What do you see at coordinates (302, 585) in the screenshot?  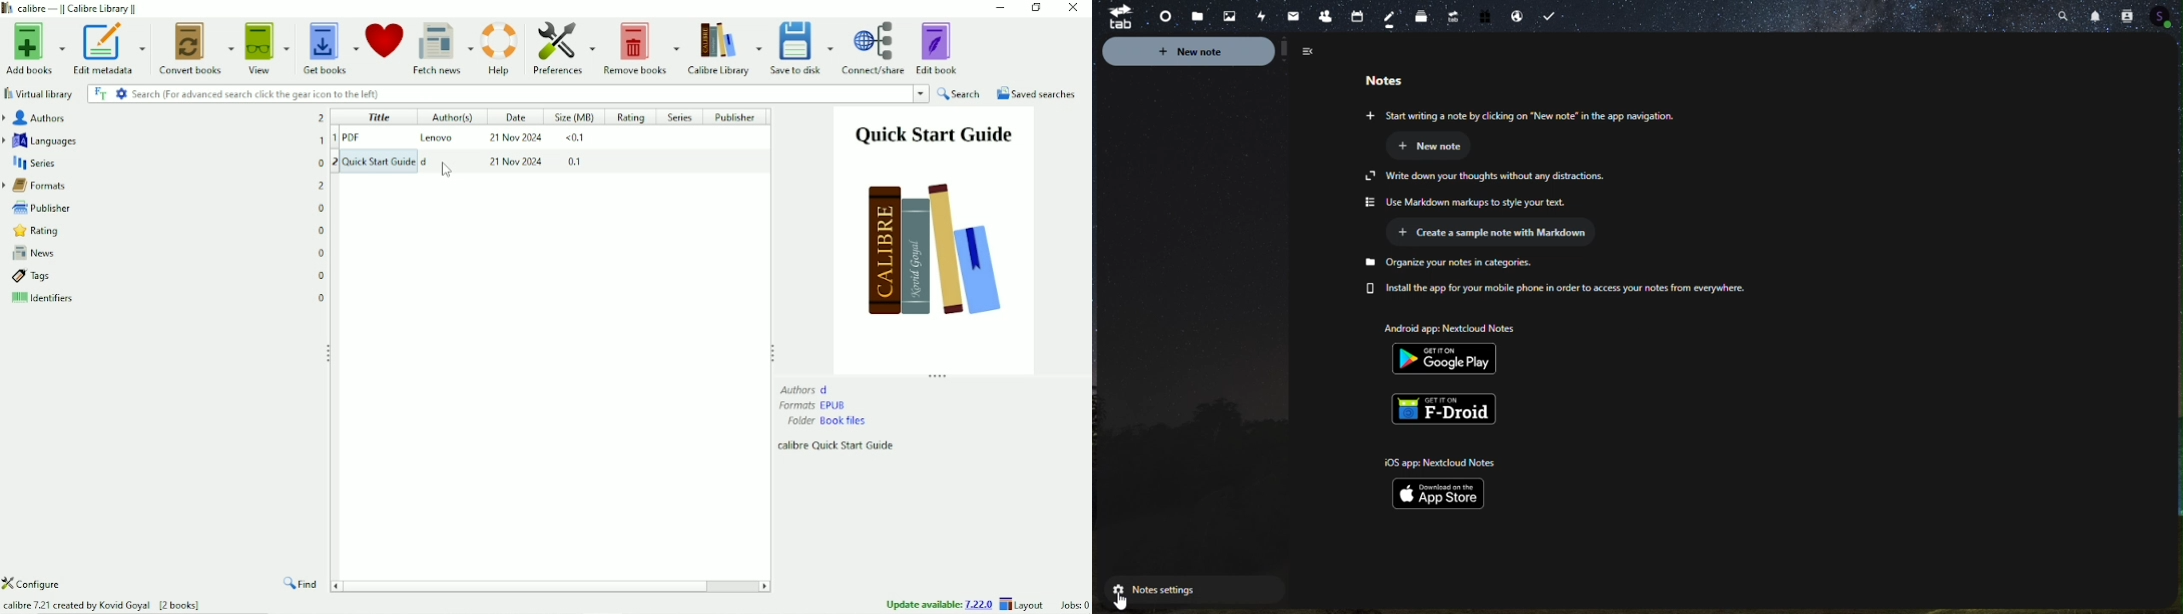 I see `Find` at bounding box center [302, 585].